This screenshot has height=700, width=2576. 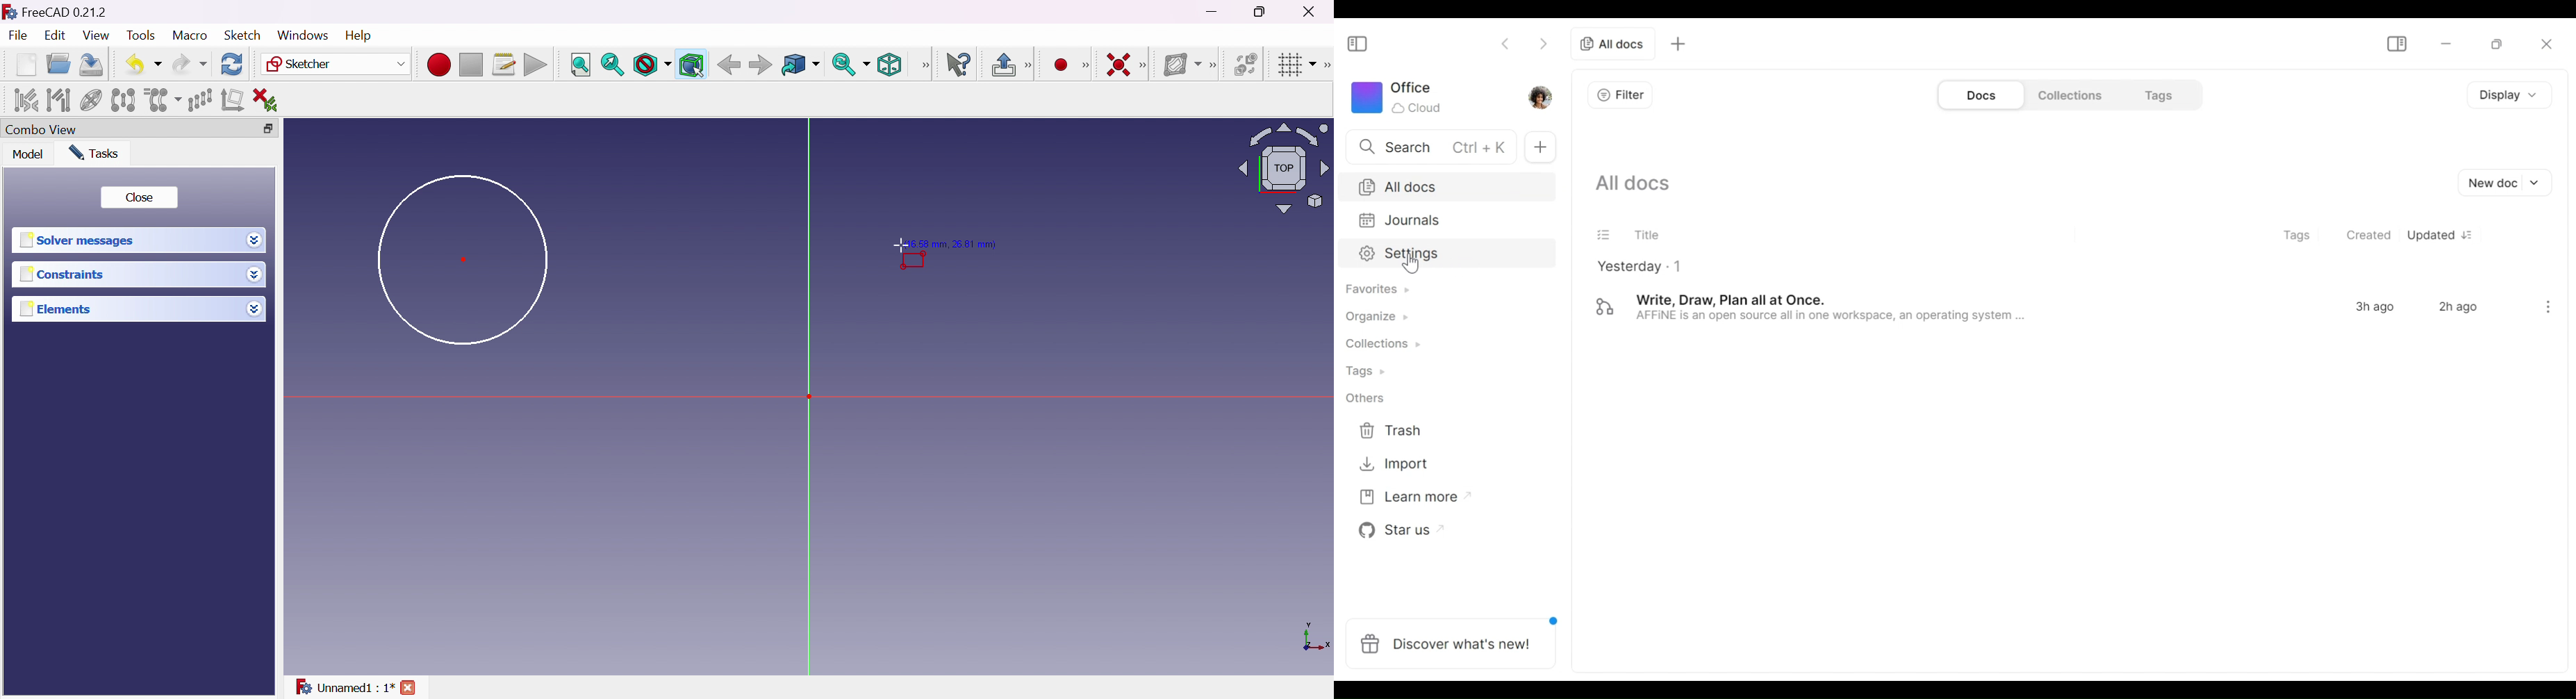 What do you see at coordinates (1632, 236) in the screenshot?
I see `Title` at bounding box center [1632, 236].